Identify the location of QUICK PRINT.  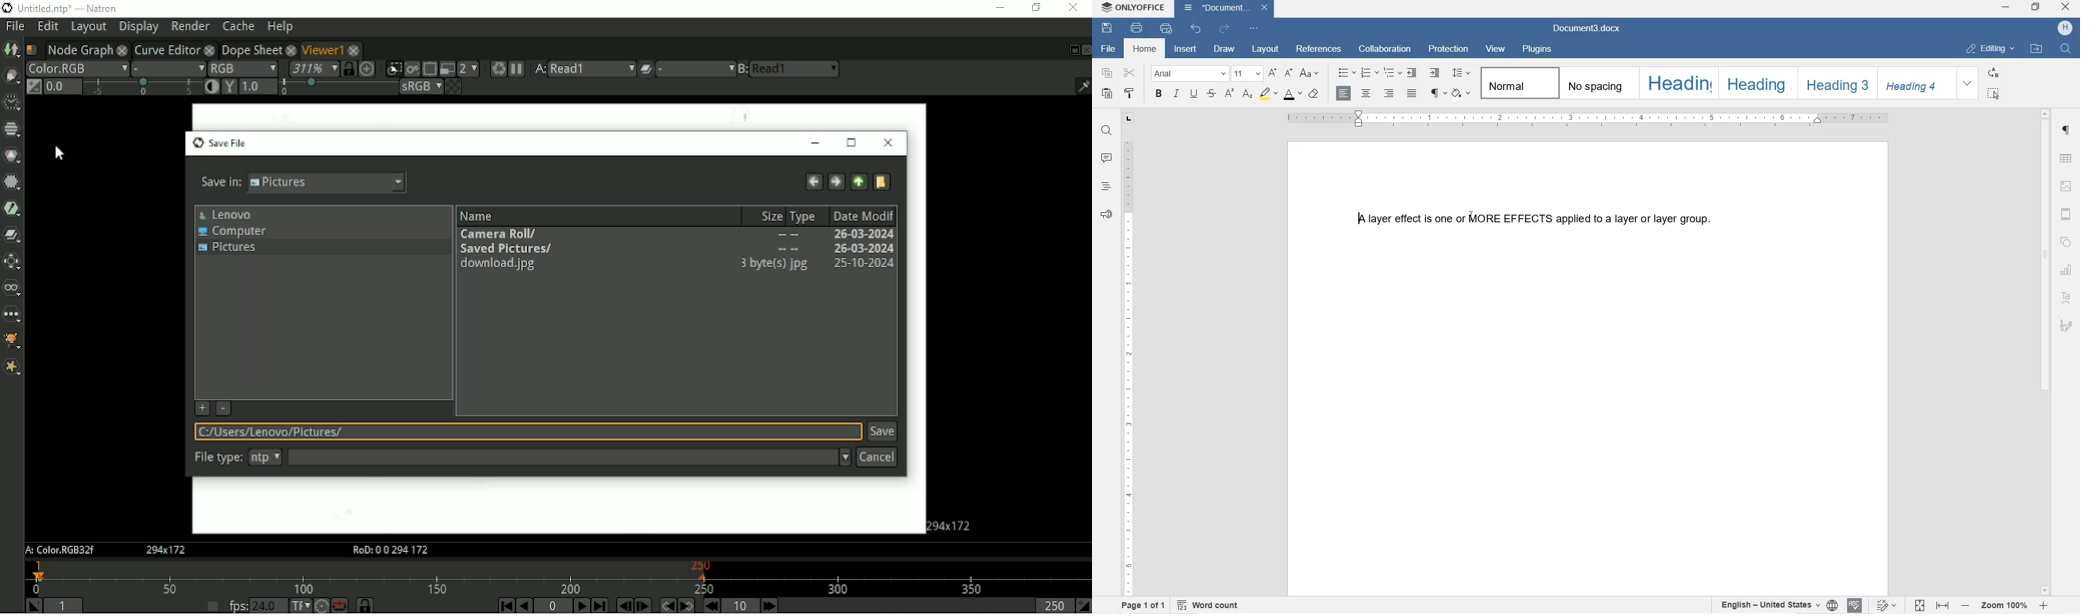
(1166, 29).